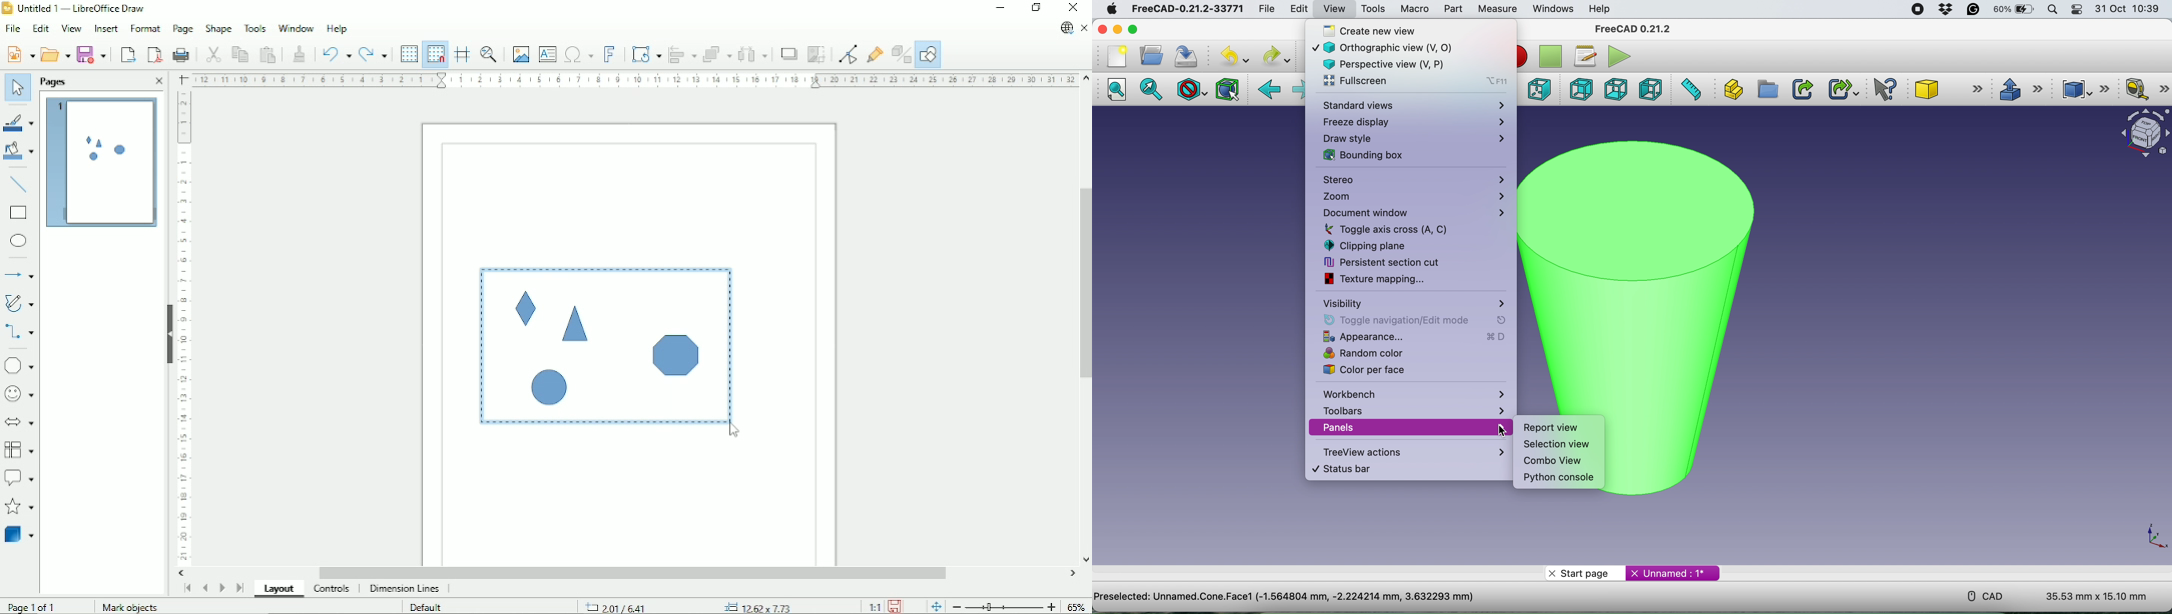 This screenshot has width=2184, height=616. What do you see at coordinates (1373, 9) in the screenshot?
I see `tools` at bounding box center [1373, 9].